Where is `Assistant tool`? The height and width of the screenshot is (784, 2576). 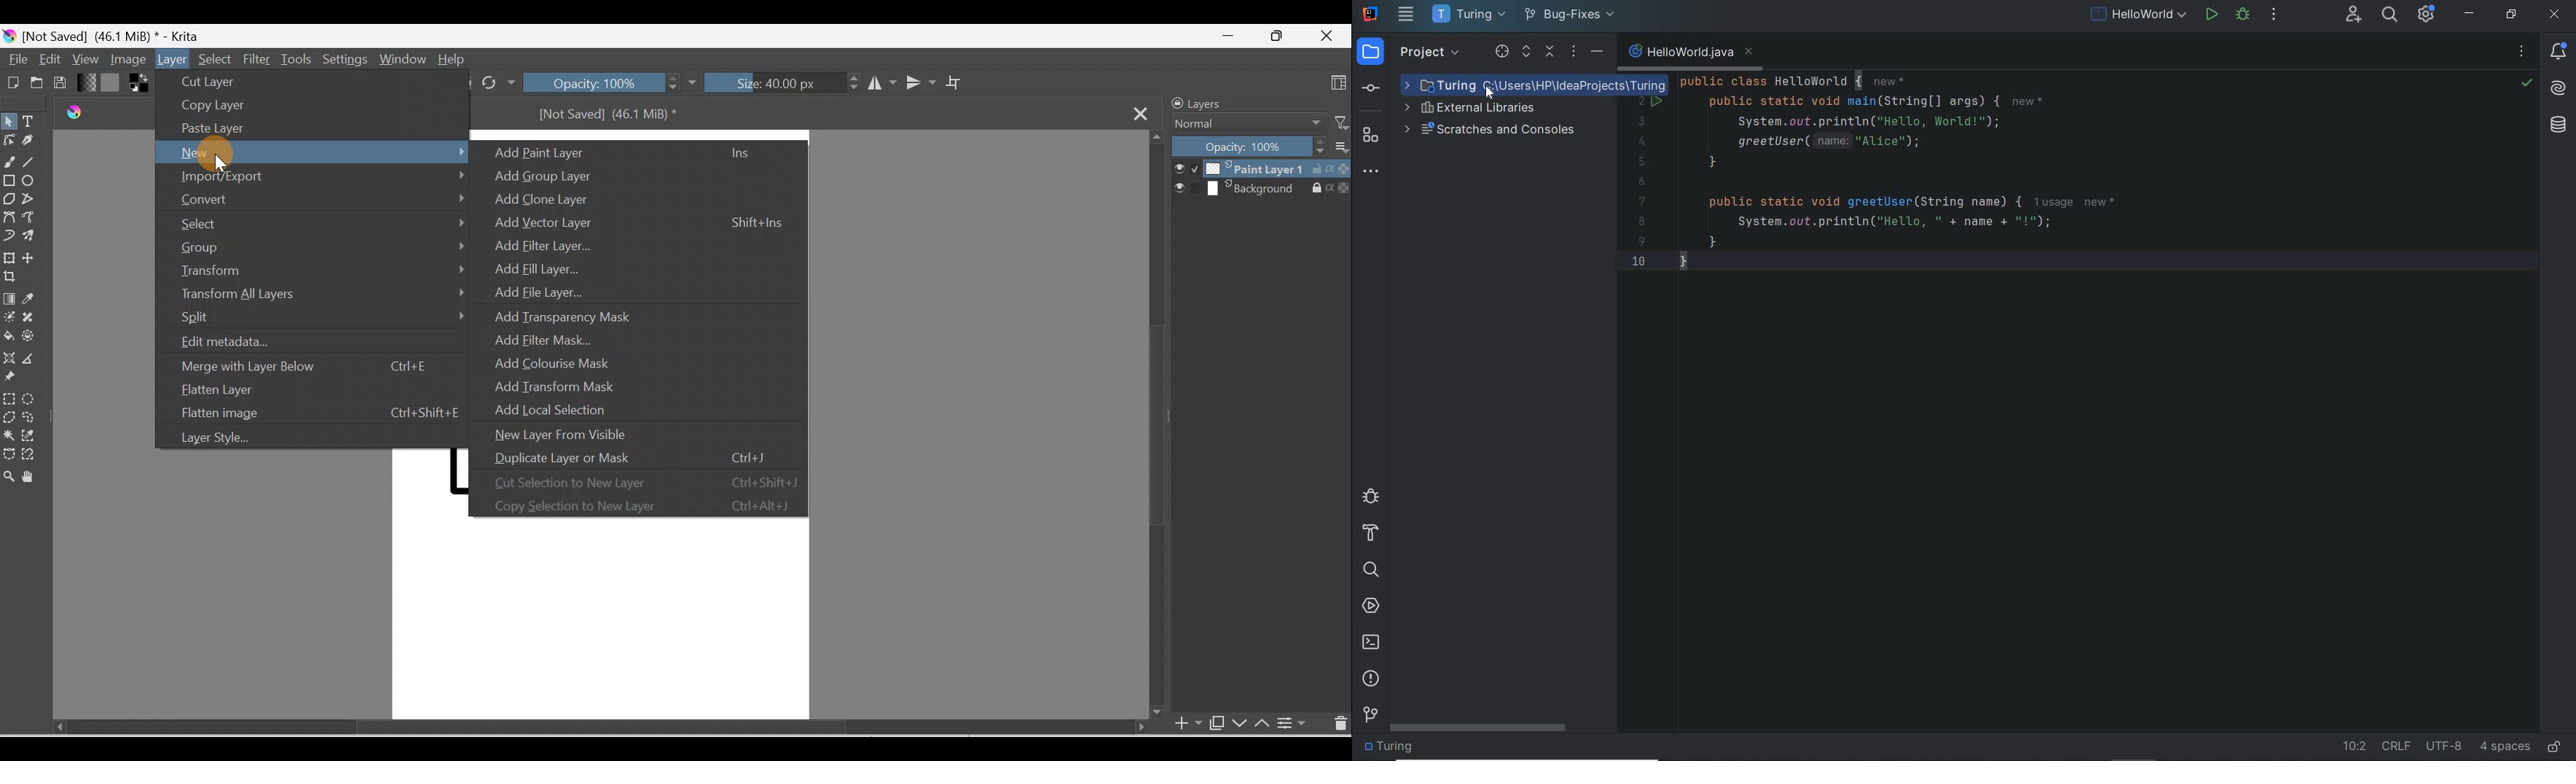
Assistant tool is located at coordinates (10, 357).